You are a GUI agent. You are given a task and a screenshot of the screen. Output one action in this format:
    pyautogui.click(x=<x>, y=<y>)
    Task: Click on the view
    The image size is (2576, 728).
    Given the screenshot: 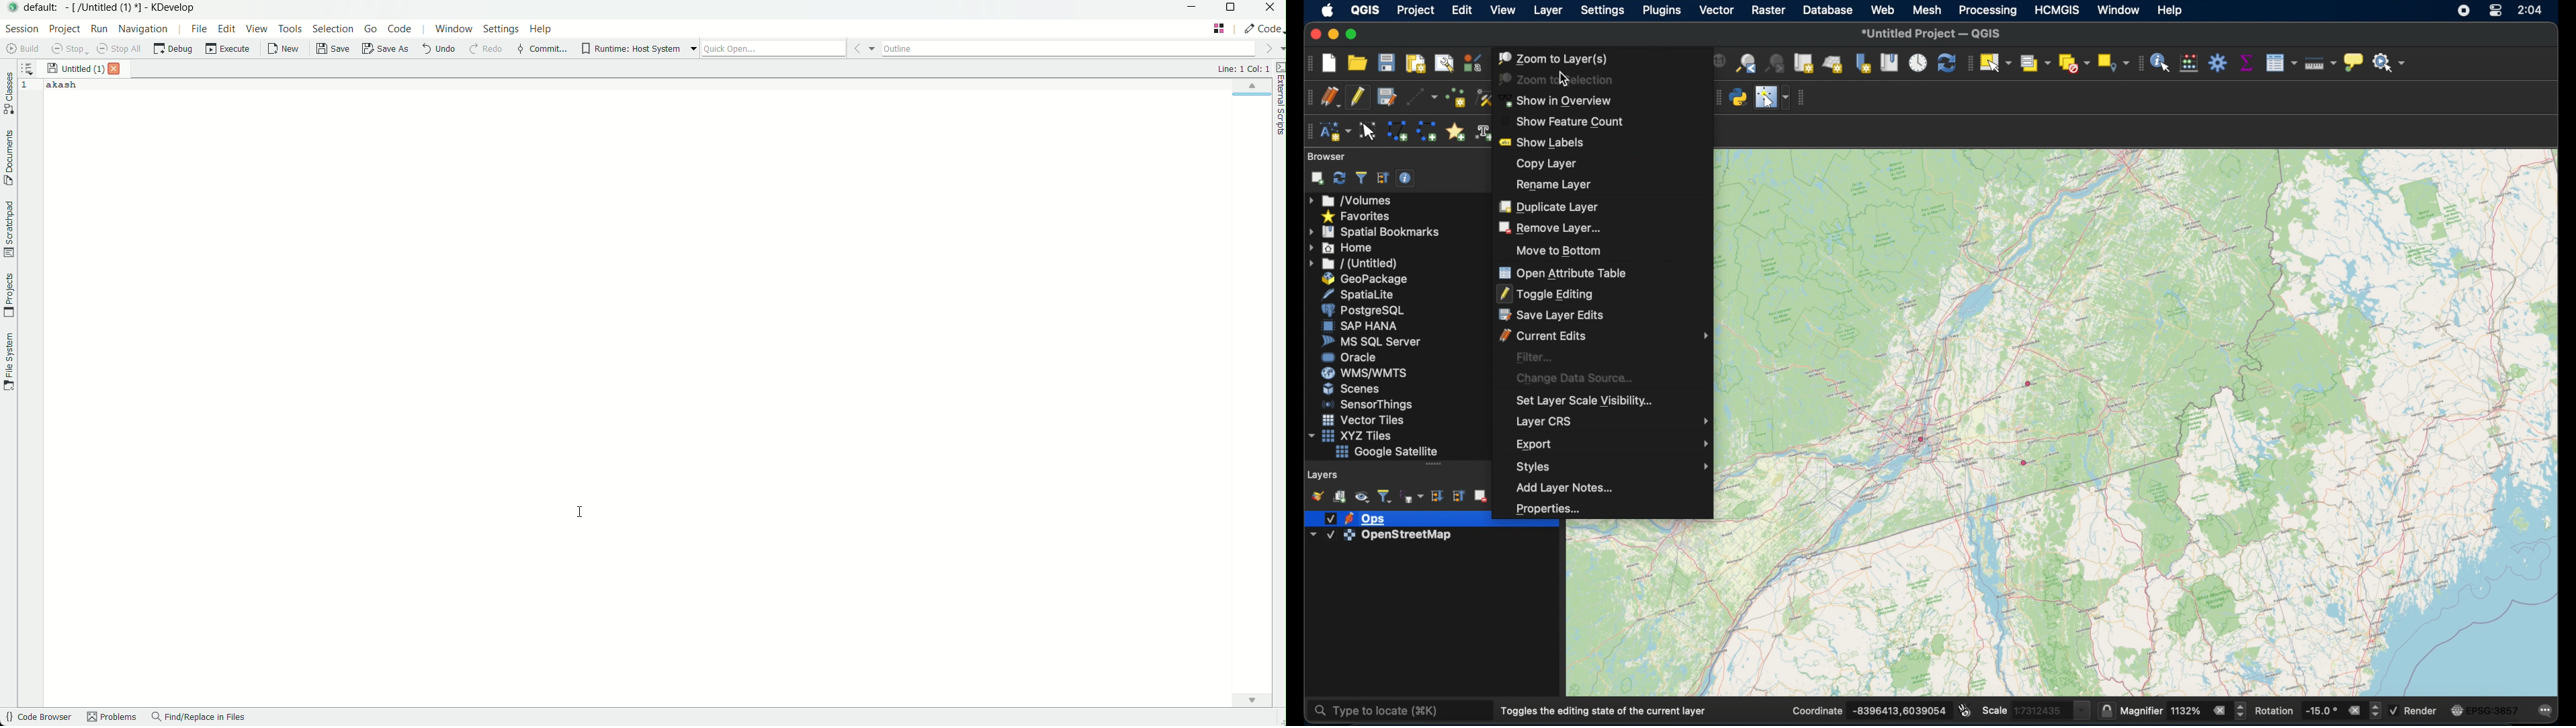 What is the action you would take?
    pyautogui.click(x=1502, y=10)
    